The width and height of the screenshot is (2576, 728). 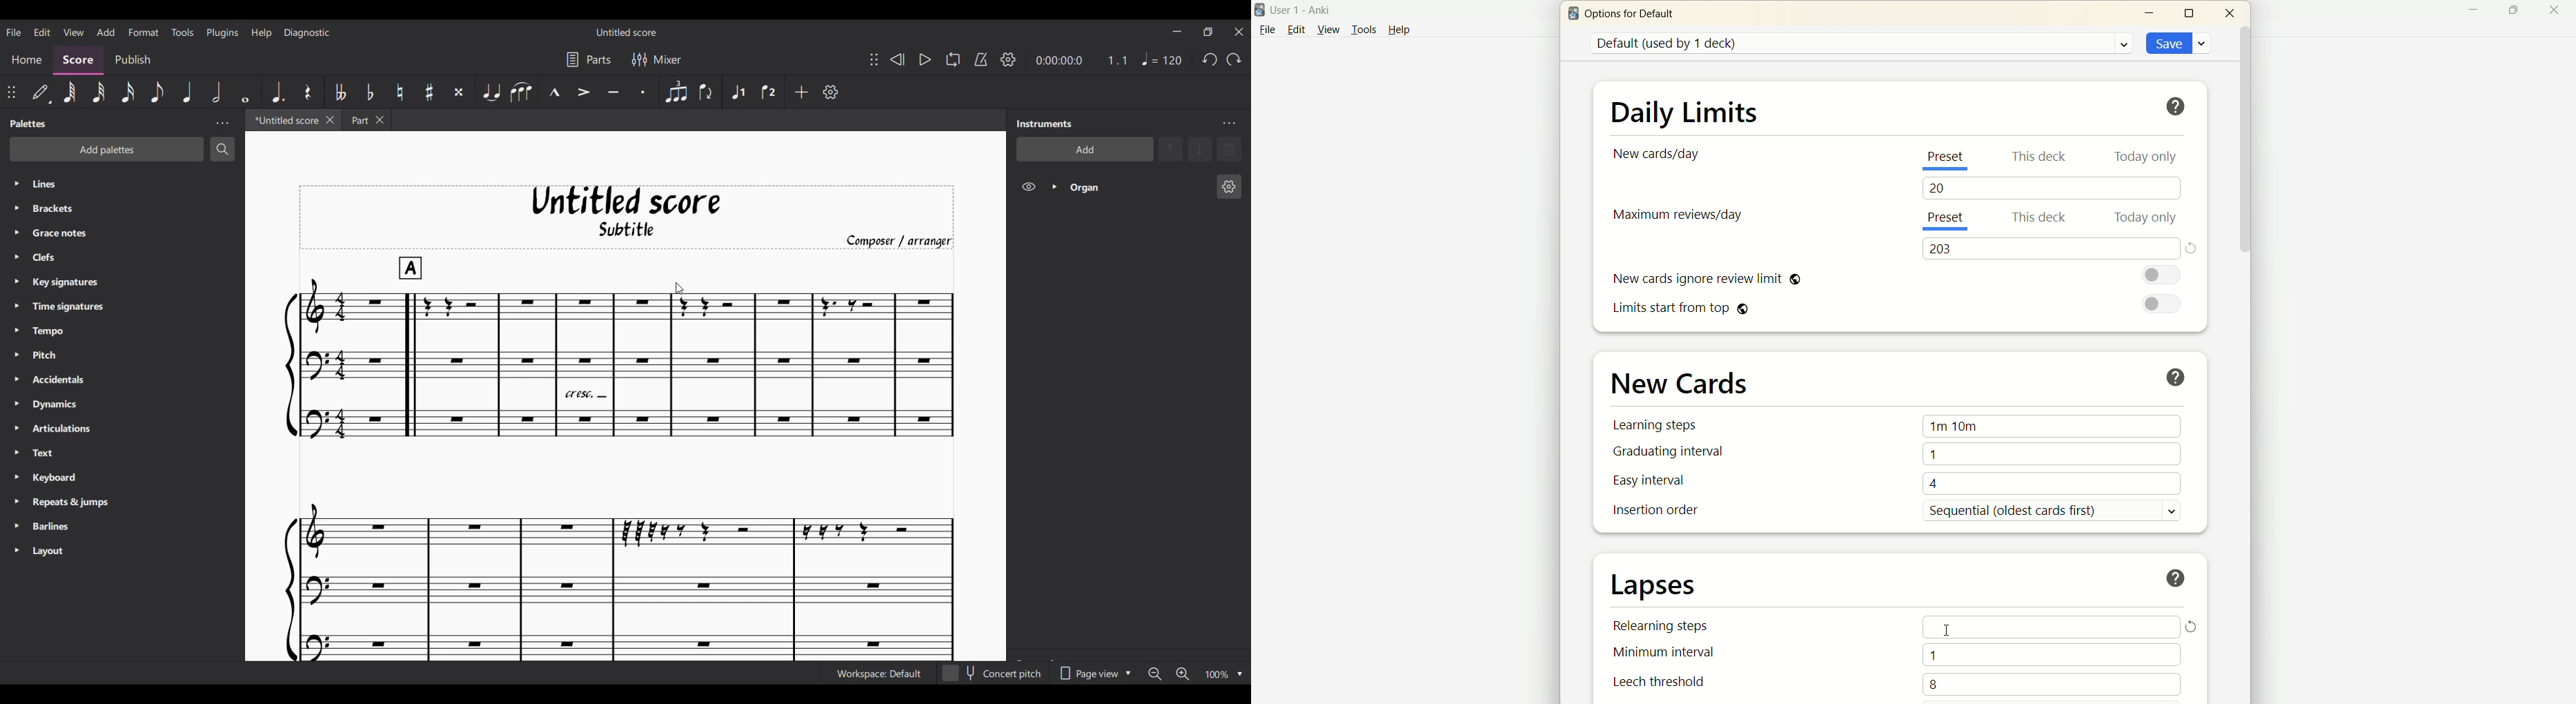 What do you see at coordinates (1407, 29) in the screenshot?
I see `help` at bounding box center [1407, 29].